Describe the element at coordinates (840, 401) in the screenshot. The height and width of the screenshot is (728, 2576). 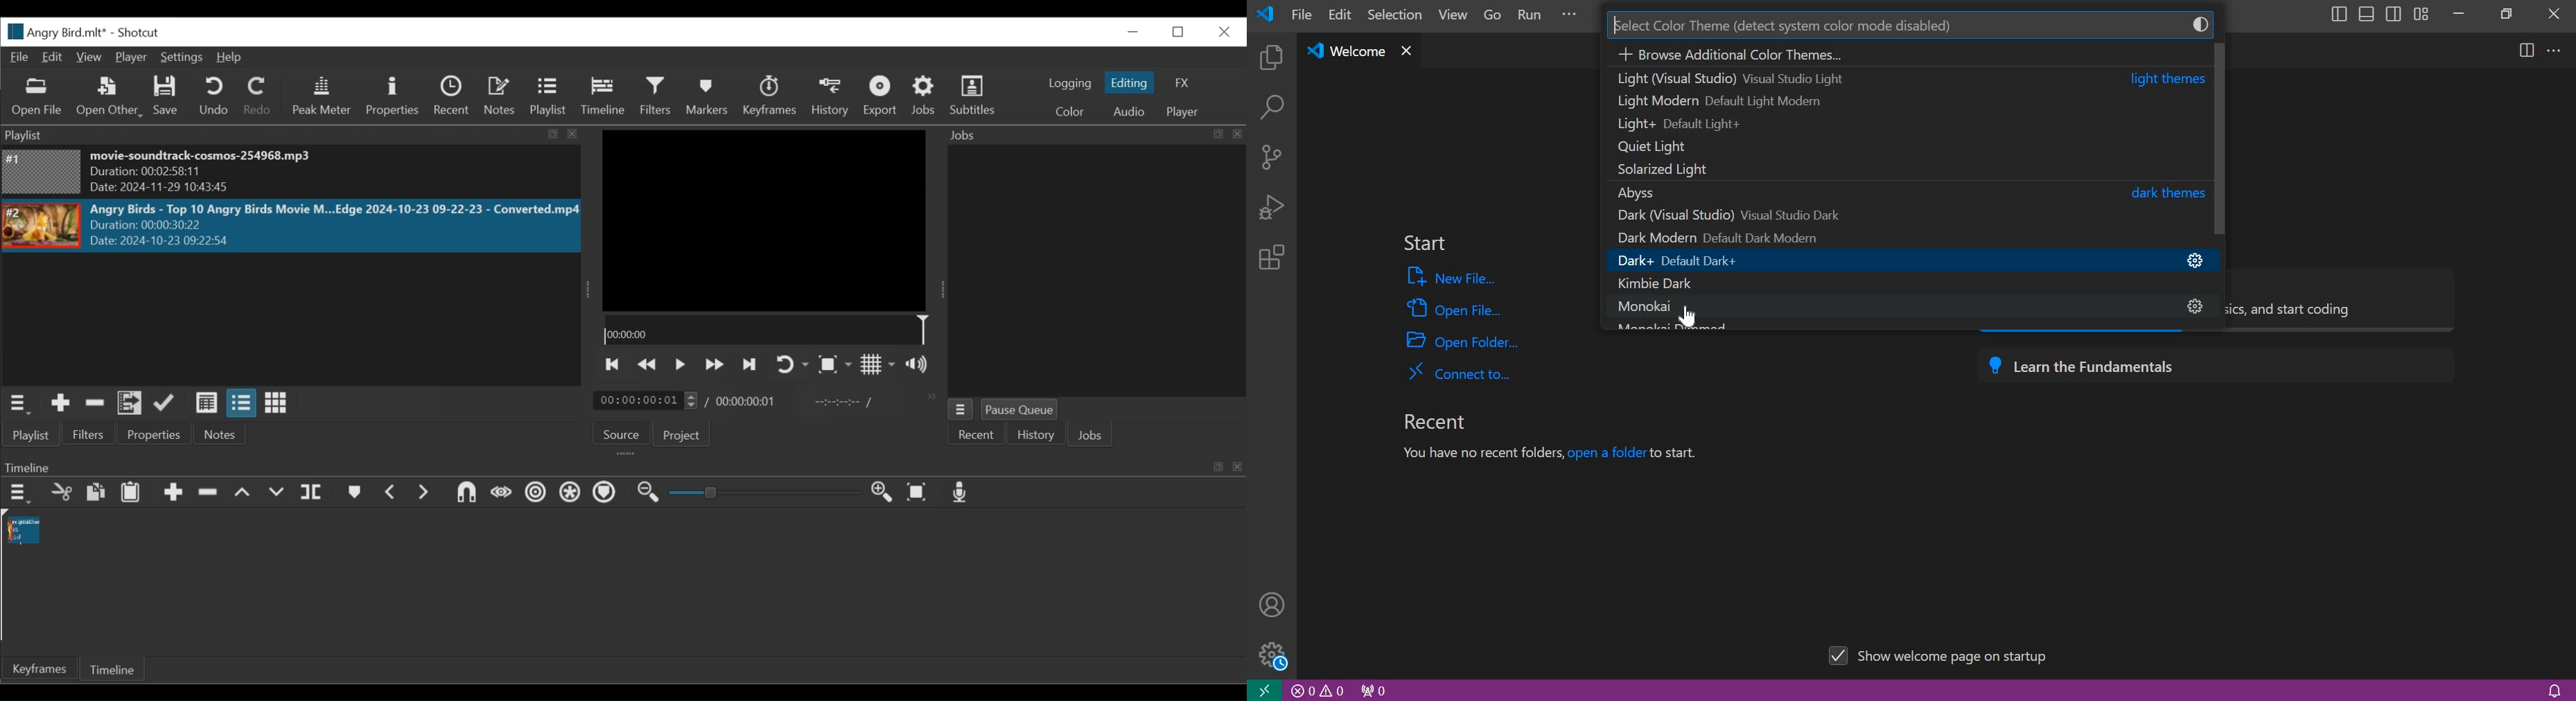
I see `In point` at that location.